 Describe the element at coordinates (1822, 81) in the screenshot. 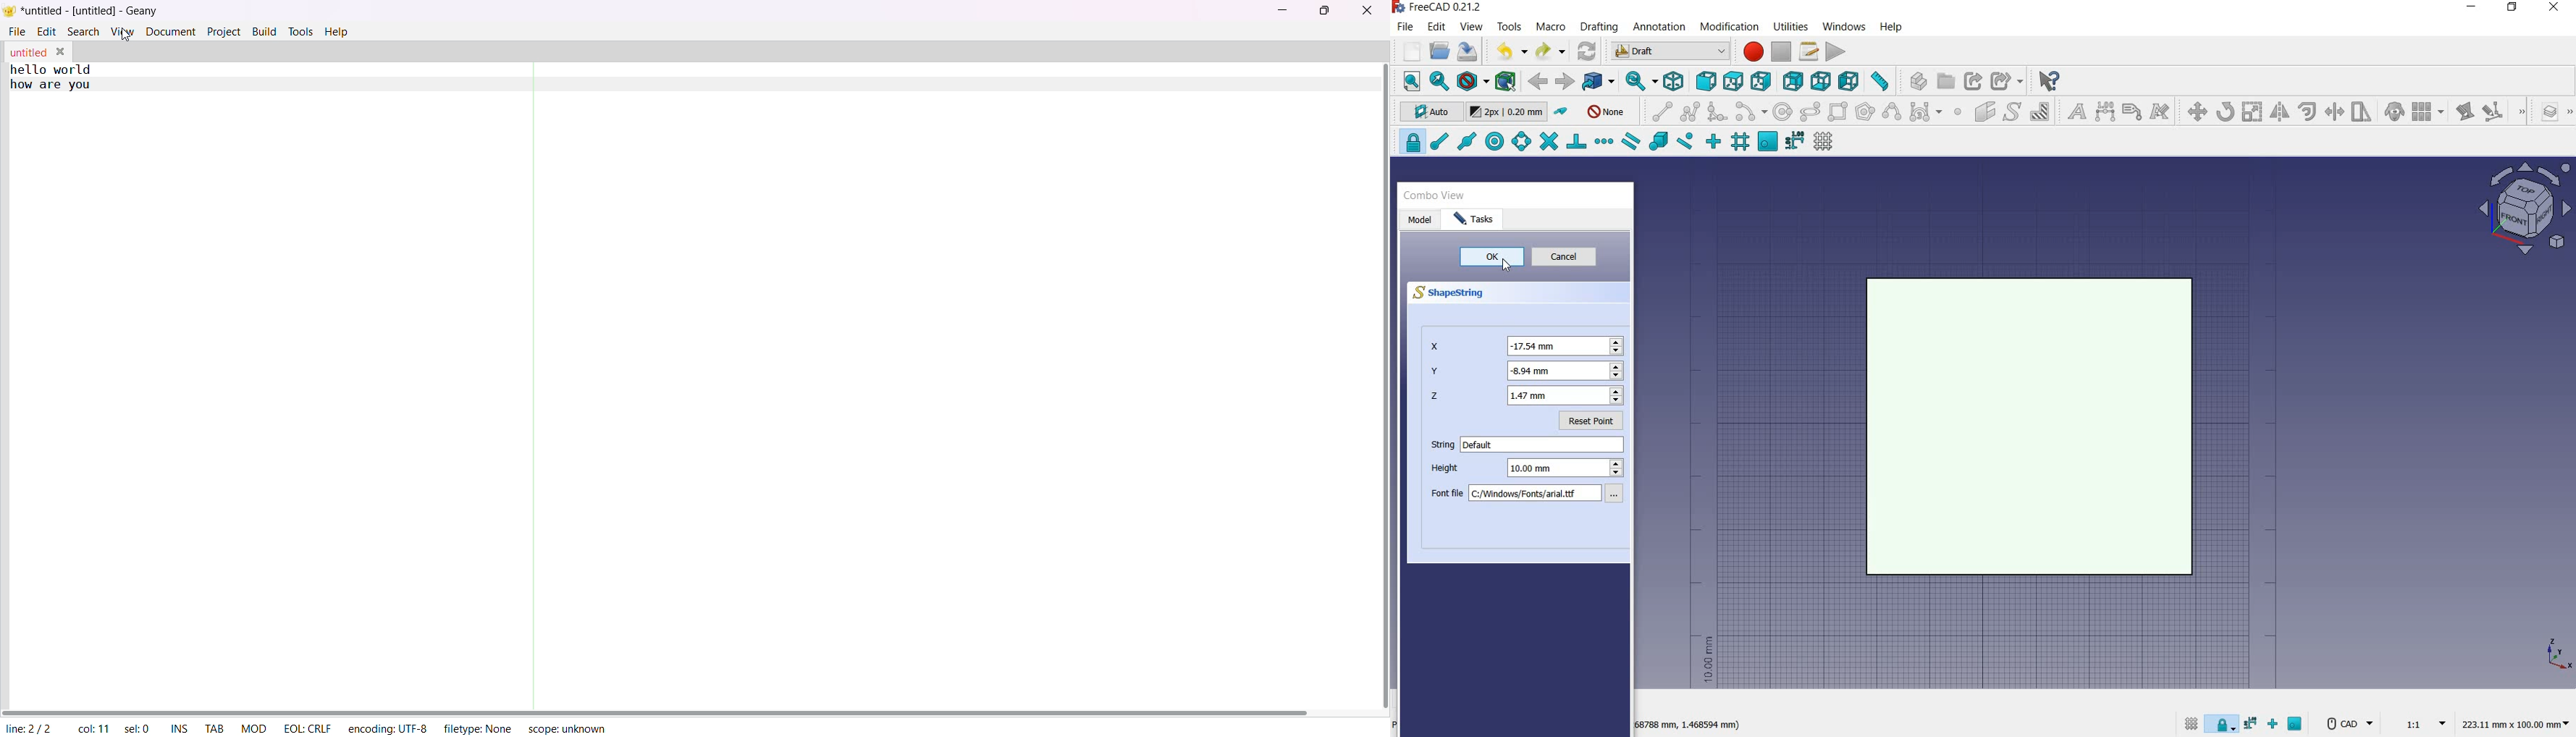

I see `bottom` at that location.